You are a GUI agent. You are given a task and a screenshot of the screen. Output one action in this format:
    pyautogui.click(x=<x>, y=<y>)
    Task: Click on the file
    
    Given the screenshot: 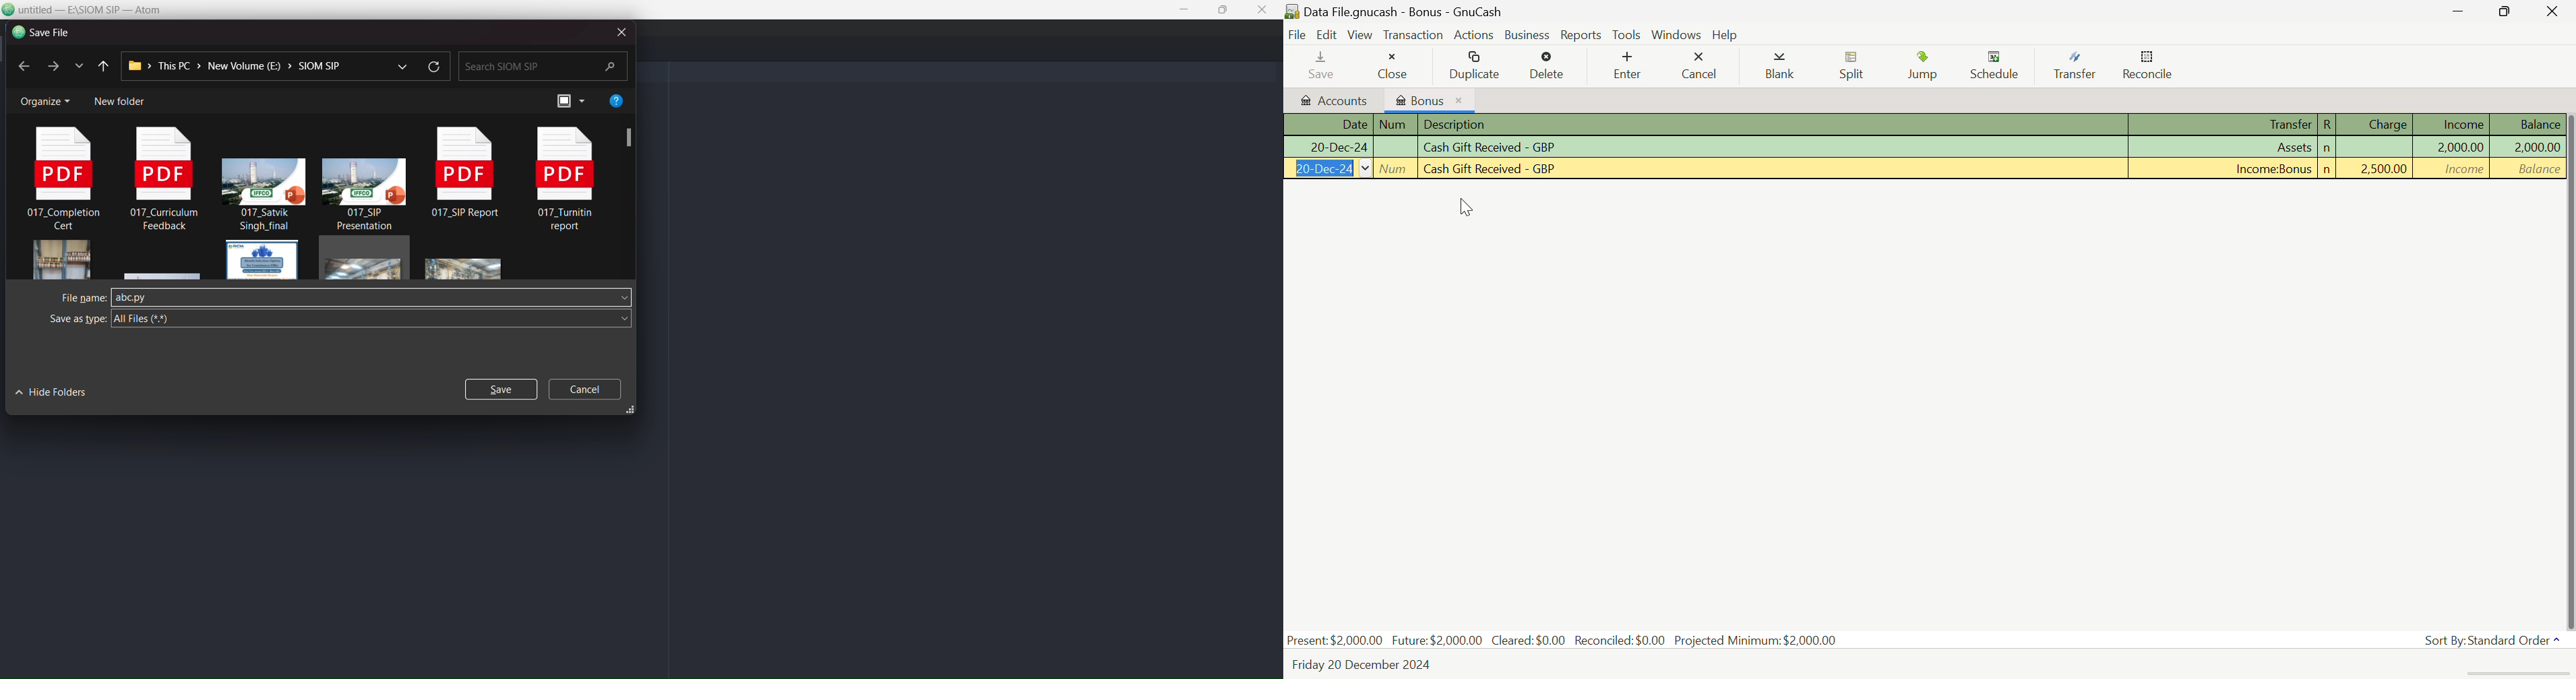 What is the action you would take?
    pyautogui.click(x=362, y=259)
    